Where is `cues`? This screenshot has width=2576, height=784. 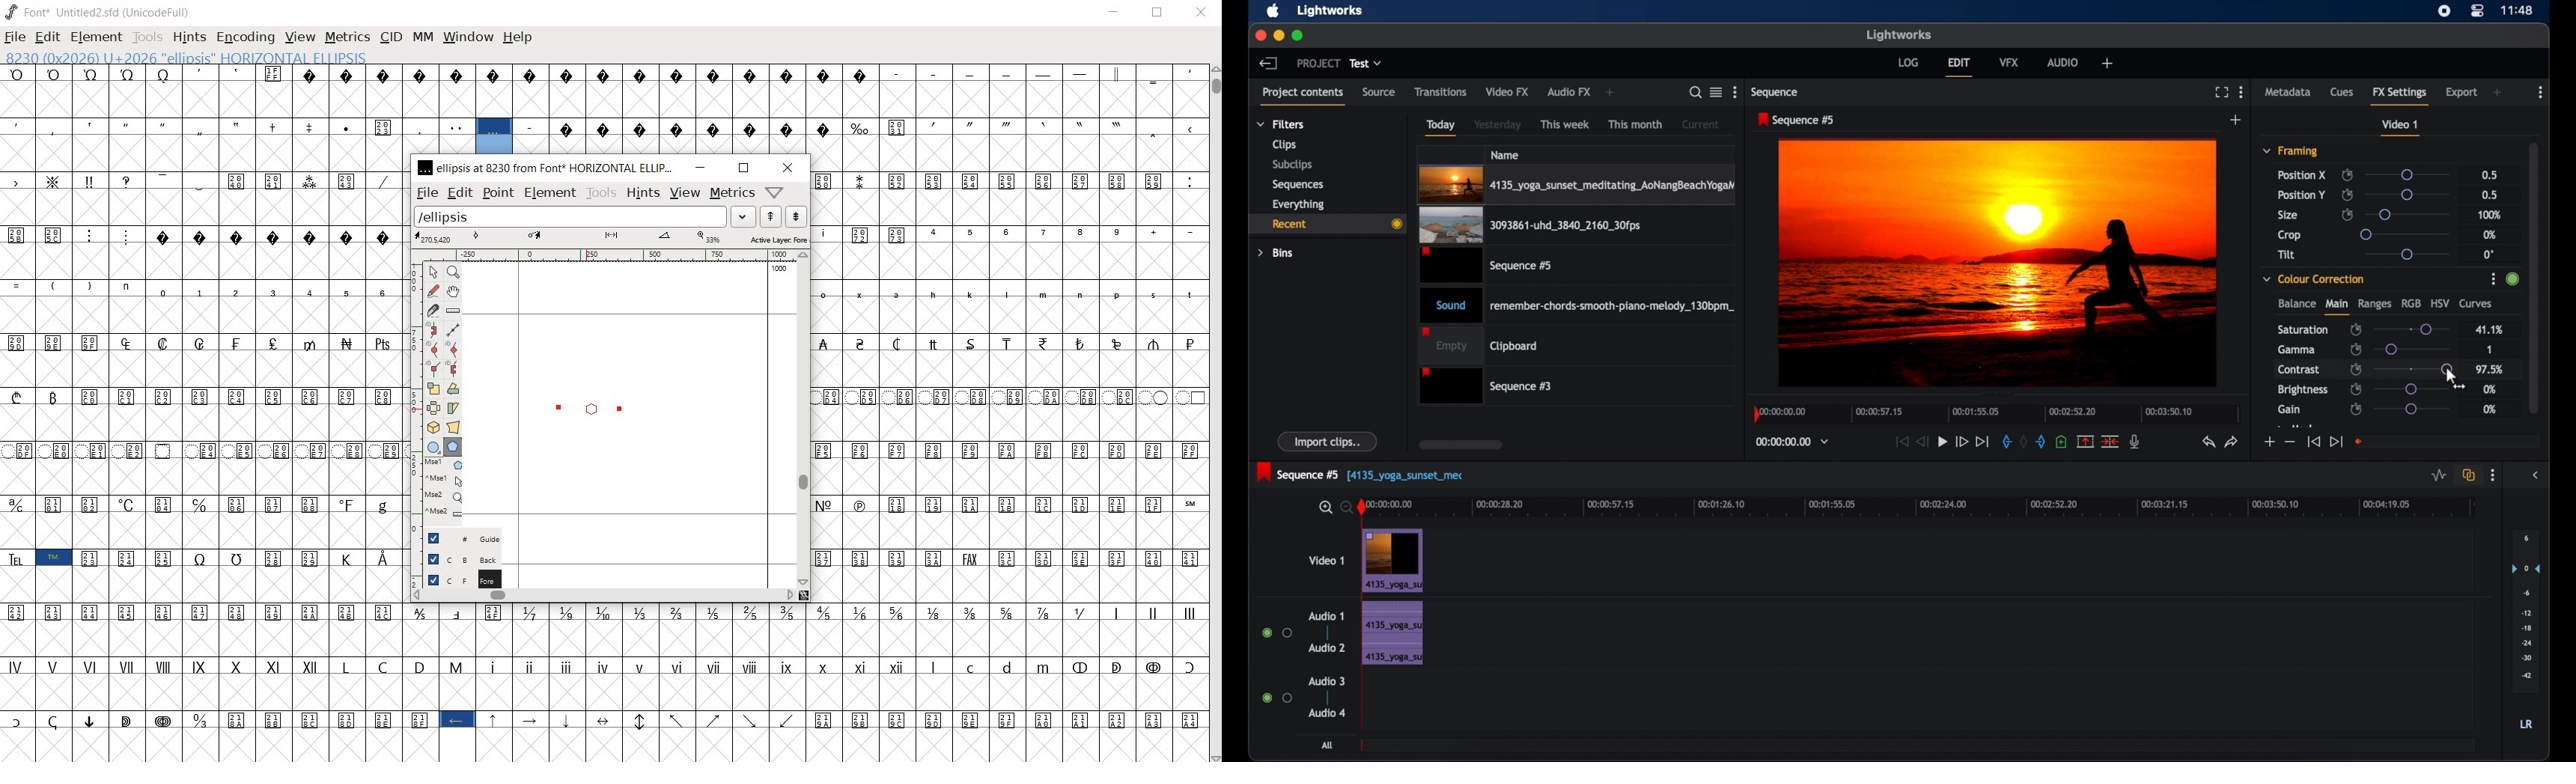
cues is located at coordinates (2343, 92).